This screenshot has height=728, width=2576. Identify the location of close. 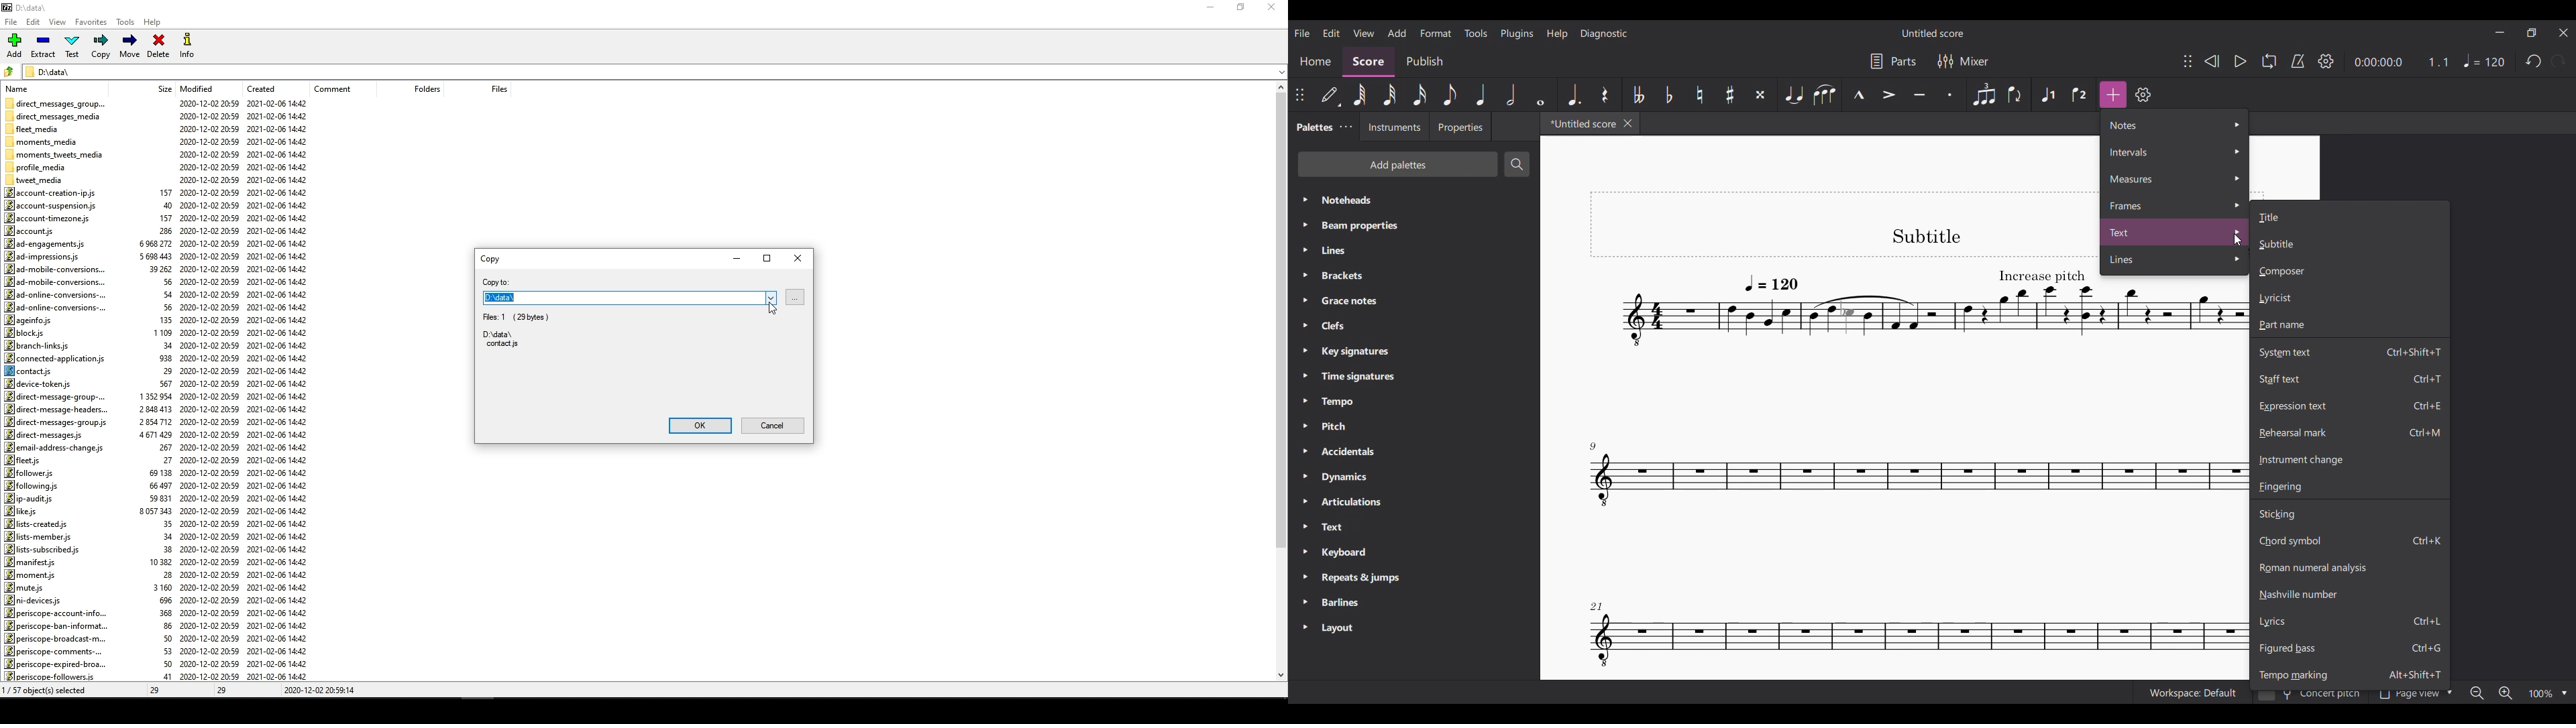
(1274, 8).